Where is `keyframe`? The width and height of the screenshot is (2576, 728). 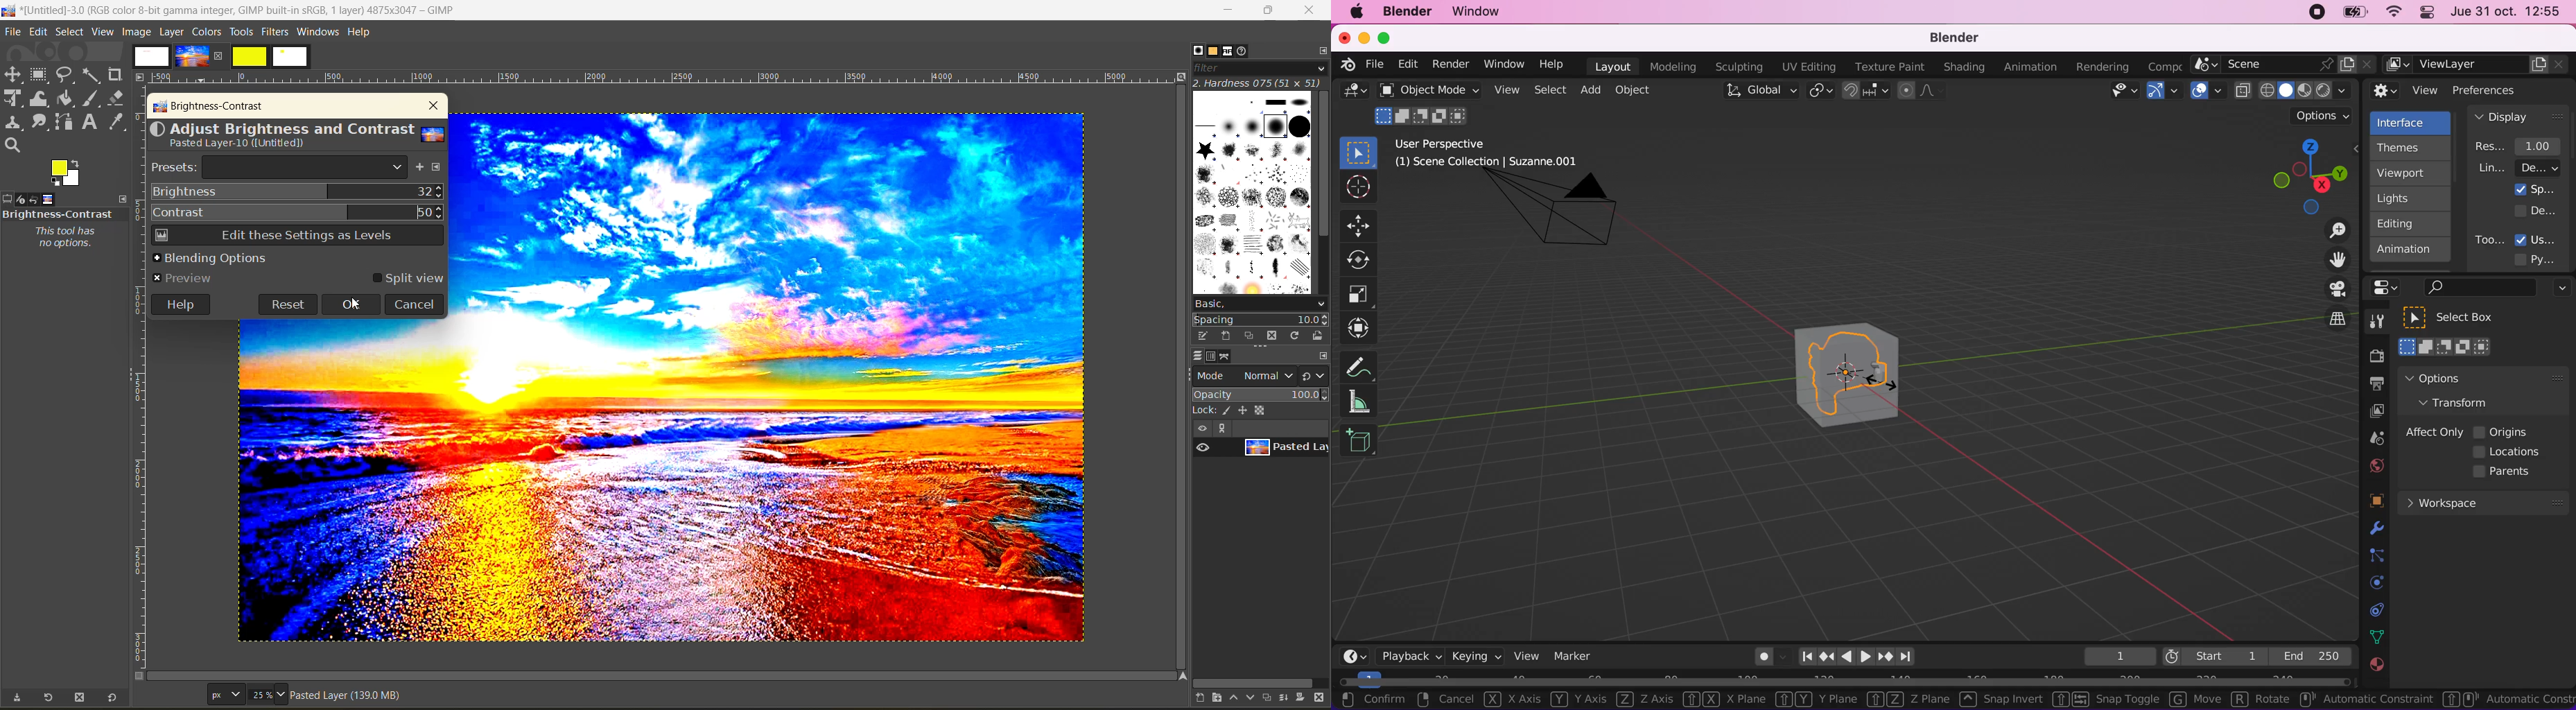 keyframe is located at coordinates (2119, 657).